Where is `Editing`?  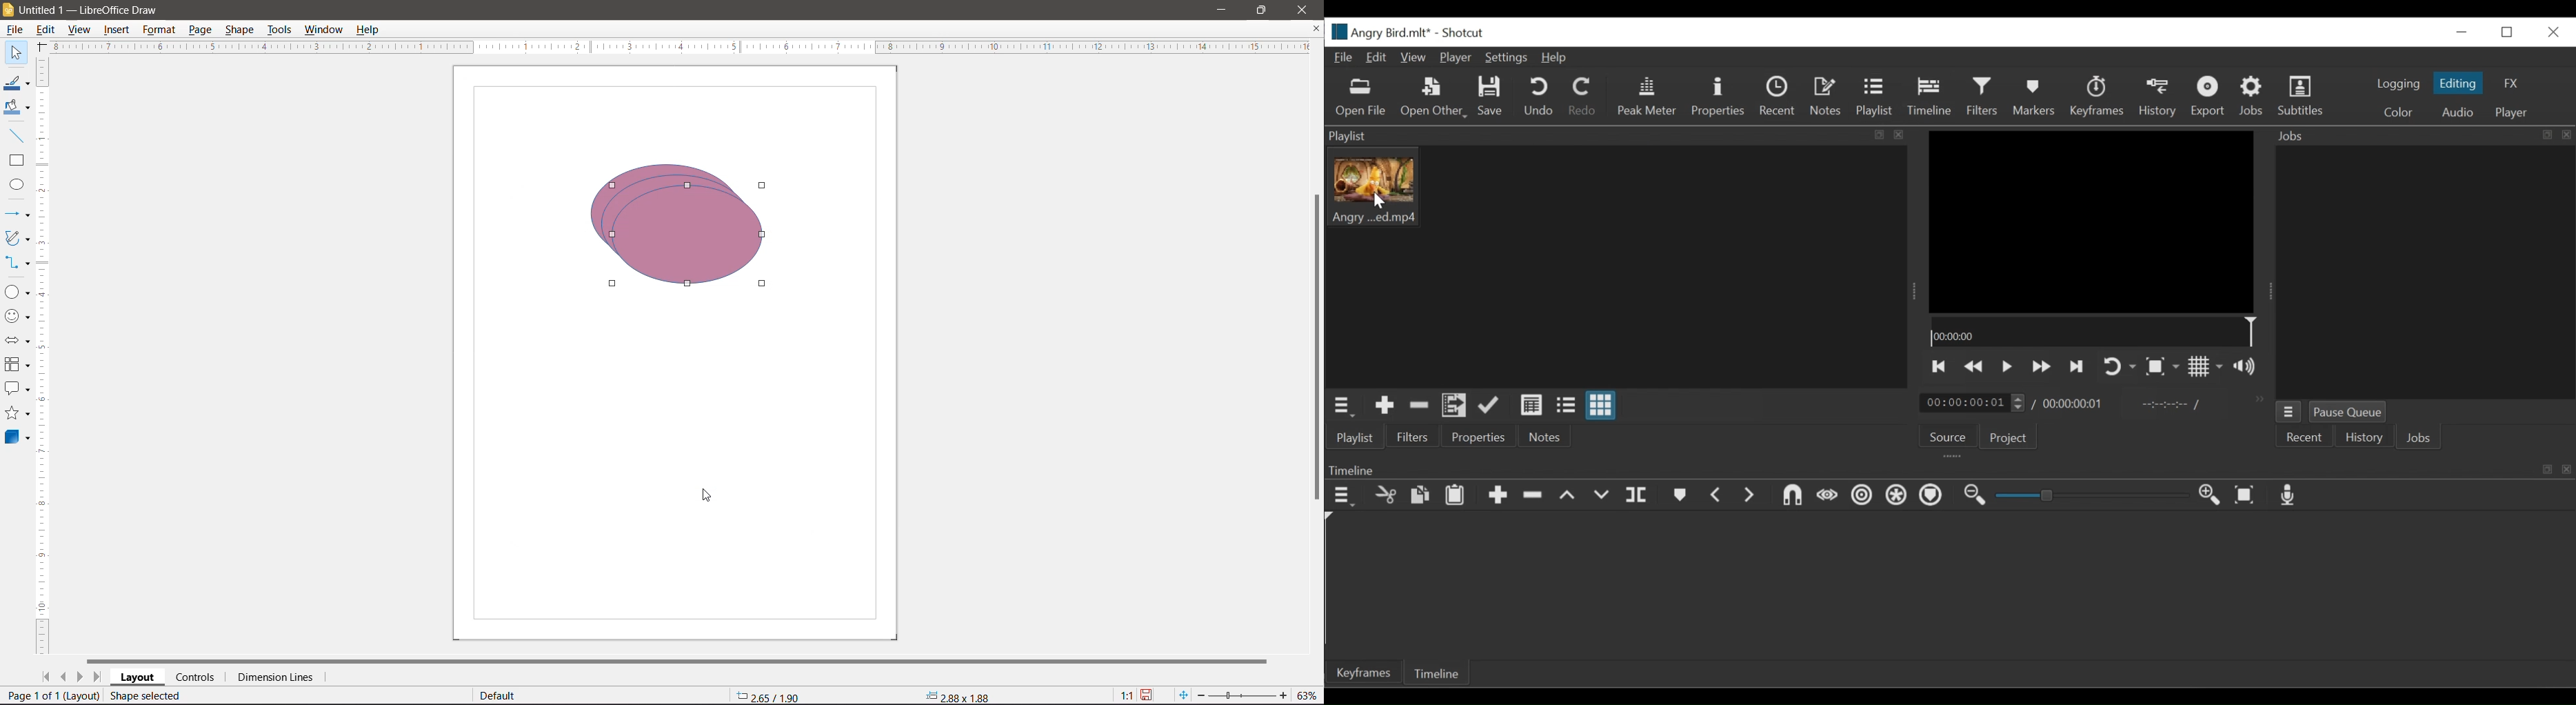 Editing is located at coordinates (2460, 83).